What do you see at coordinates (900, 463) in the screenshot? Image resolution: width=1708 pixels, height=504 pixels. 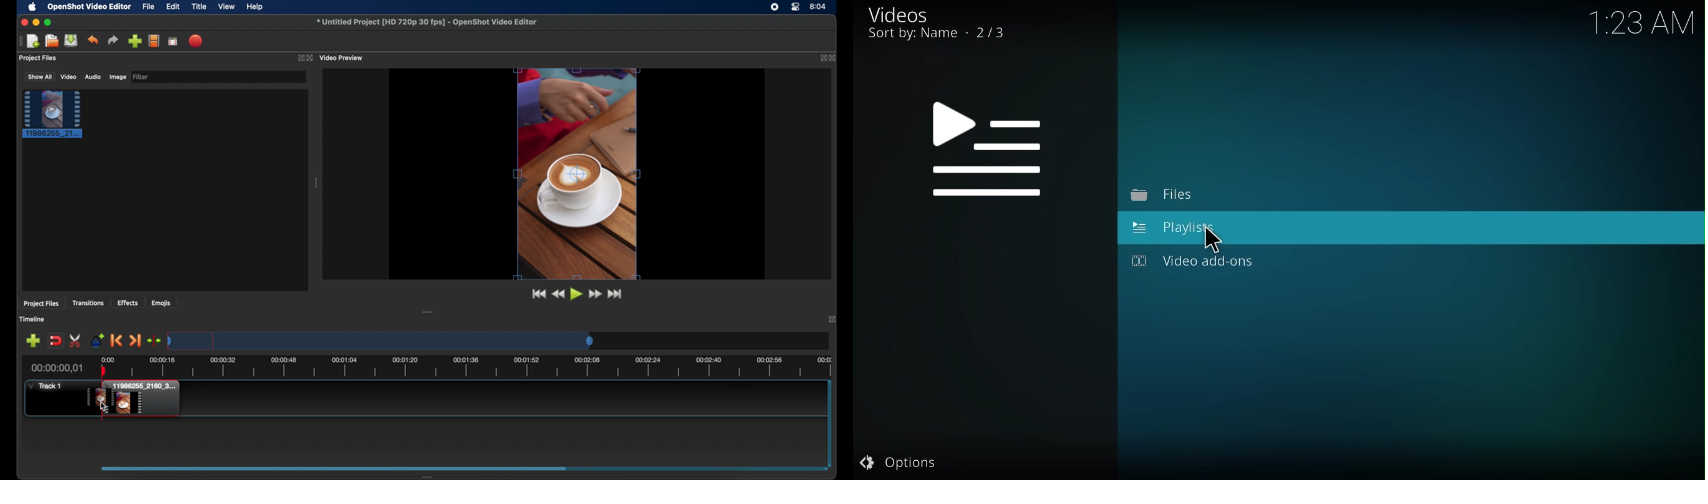 I see `options` at bounding box center [900, 463].